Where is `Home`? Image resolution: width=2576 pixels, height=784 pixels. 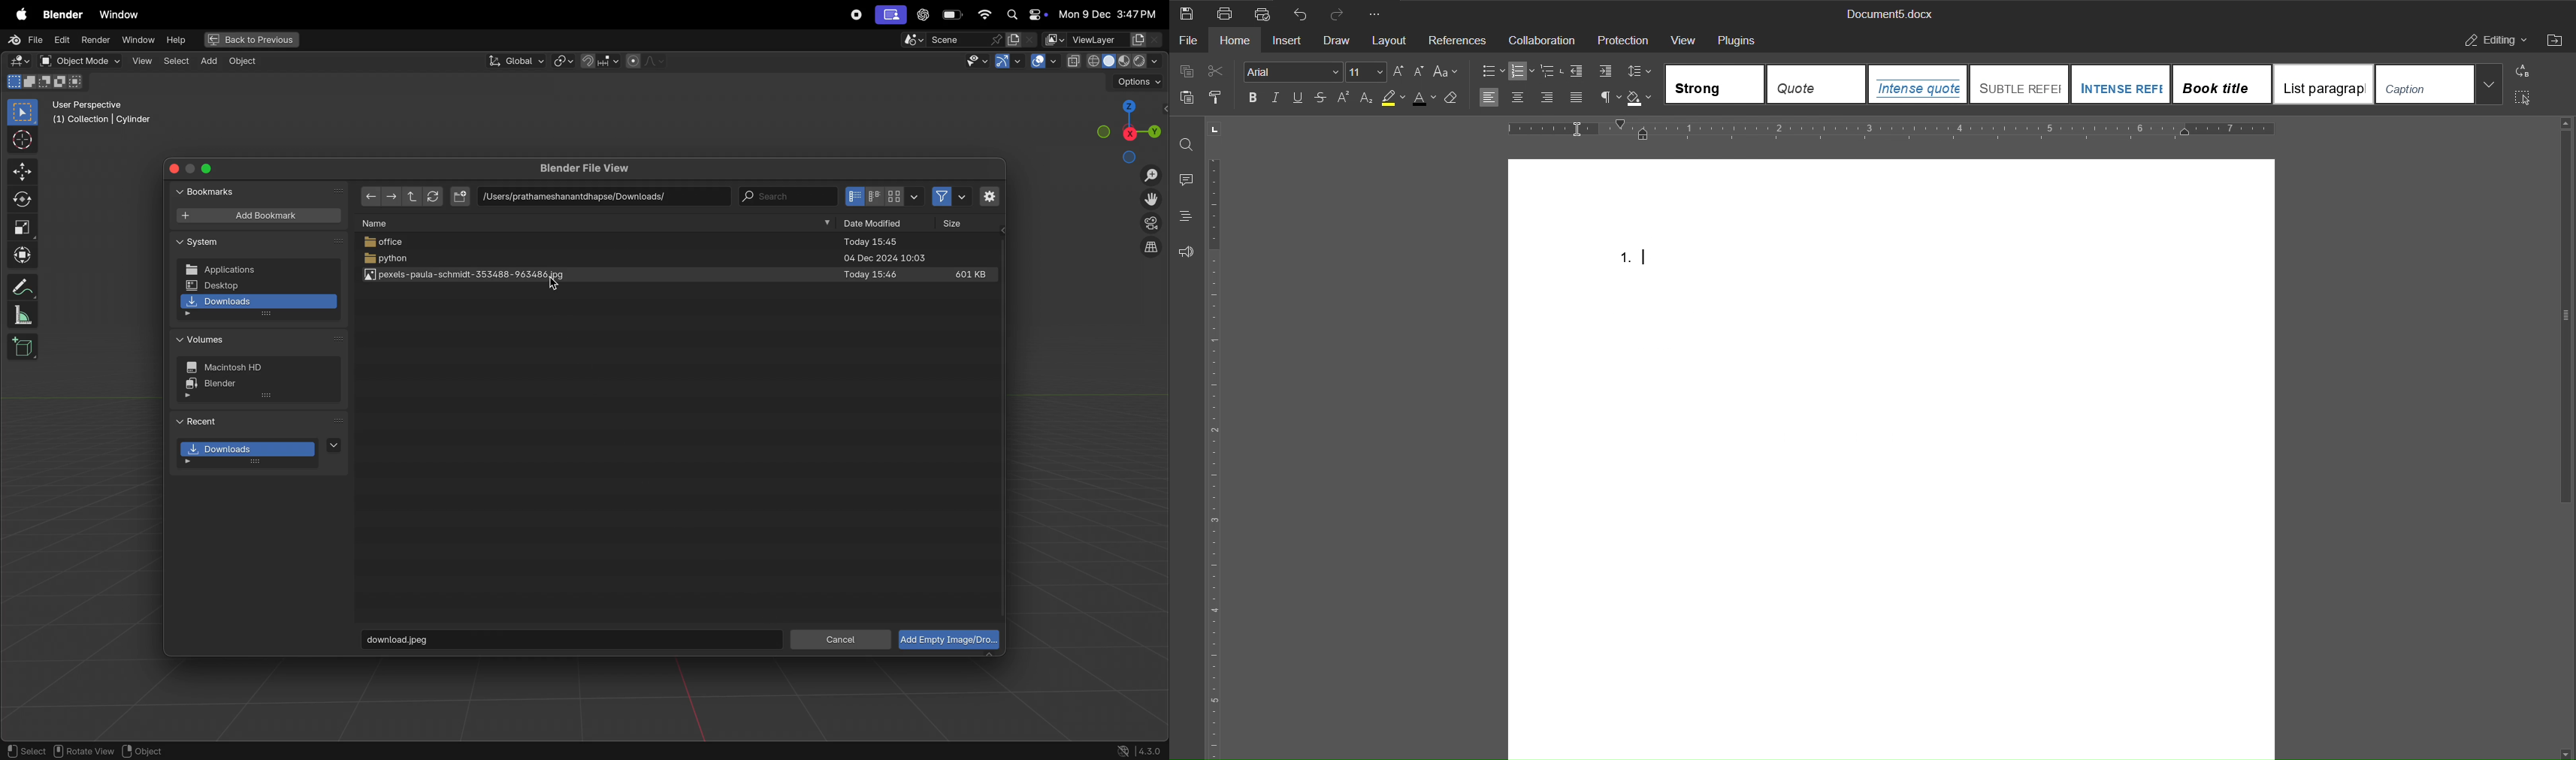
Home is located at coordinates (1238, 42).